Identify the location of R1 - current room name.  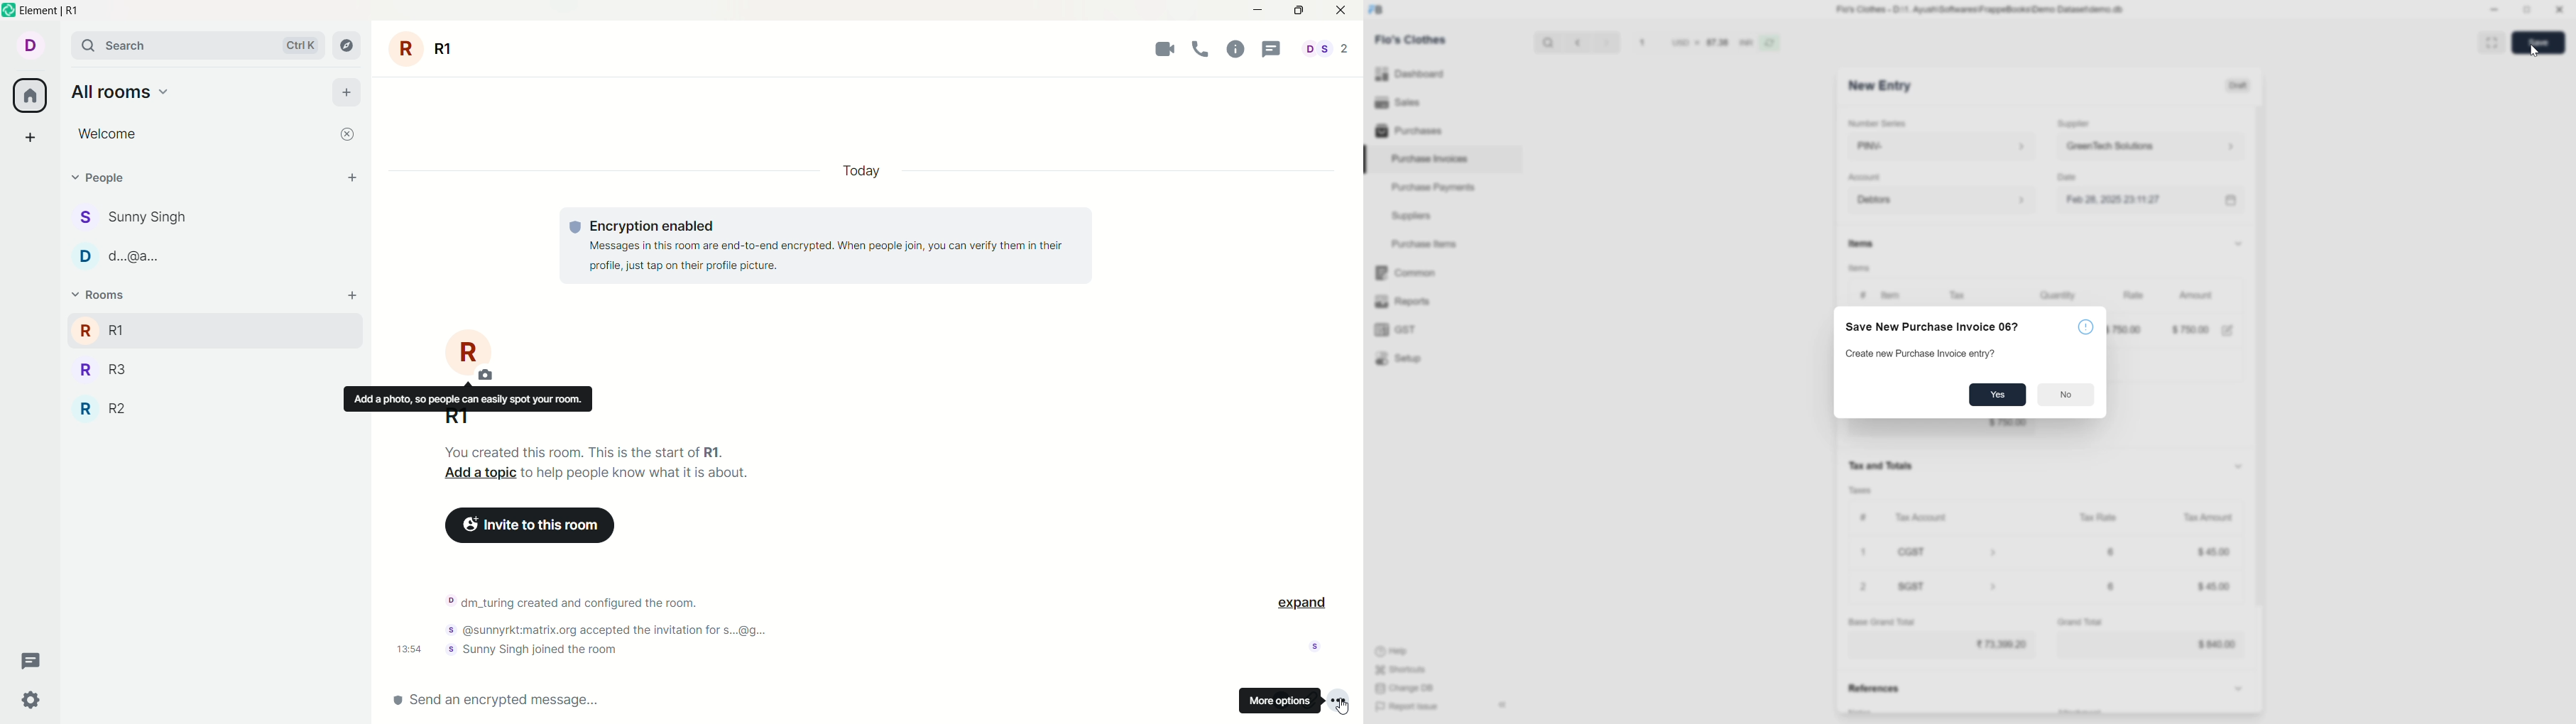
(457, 418).